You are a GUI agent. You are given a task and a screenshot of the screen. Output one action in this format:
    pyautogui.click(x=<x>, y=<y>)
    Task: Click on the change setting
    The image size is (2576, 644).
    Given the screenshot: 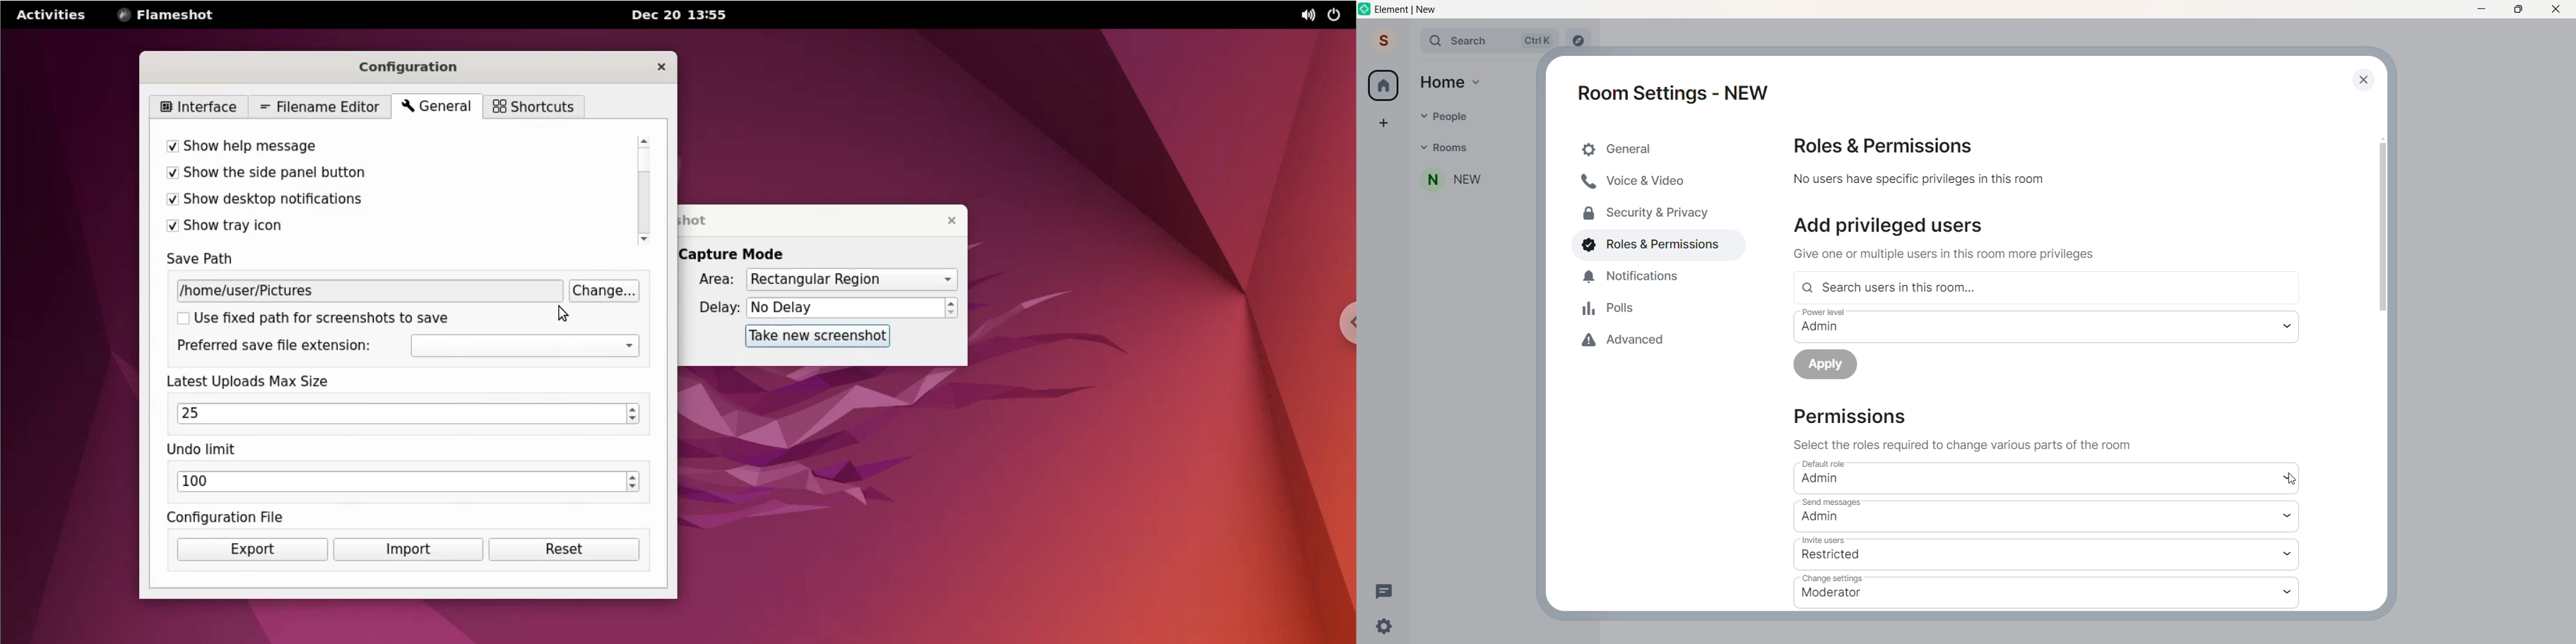 What is the action you would take?
    pyautogui.click(x=2030, y=593)
    